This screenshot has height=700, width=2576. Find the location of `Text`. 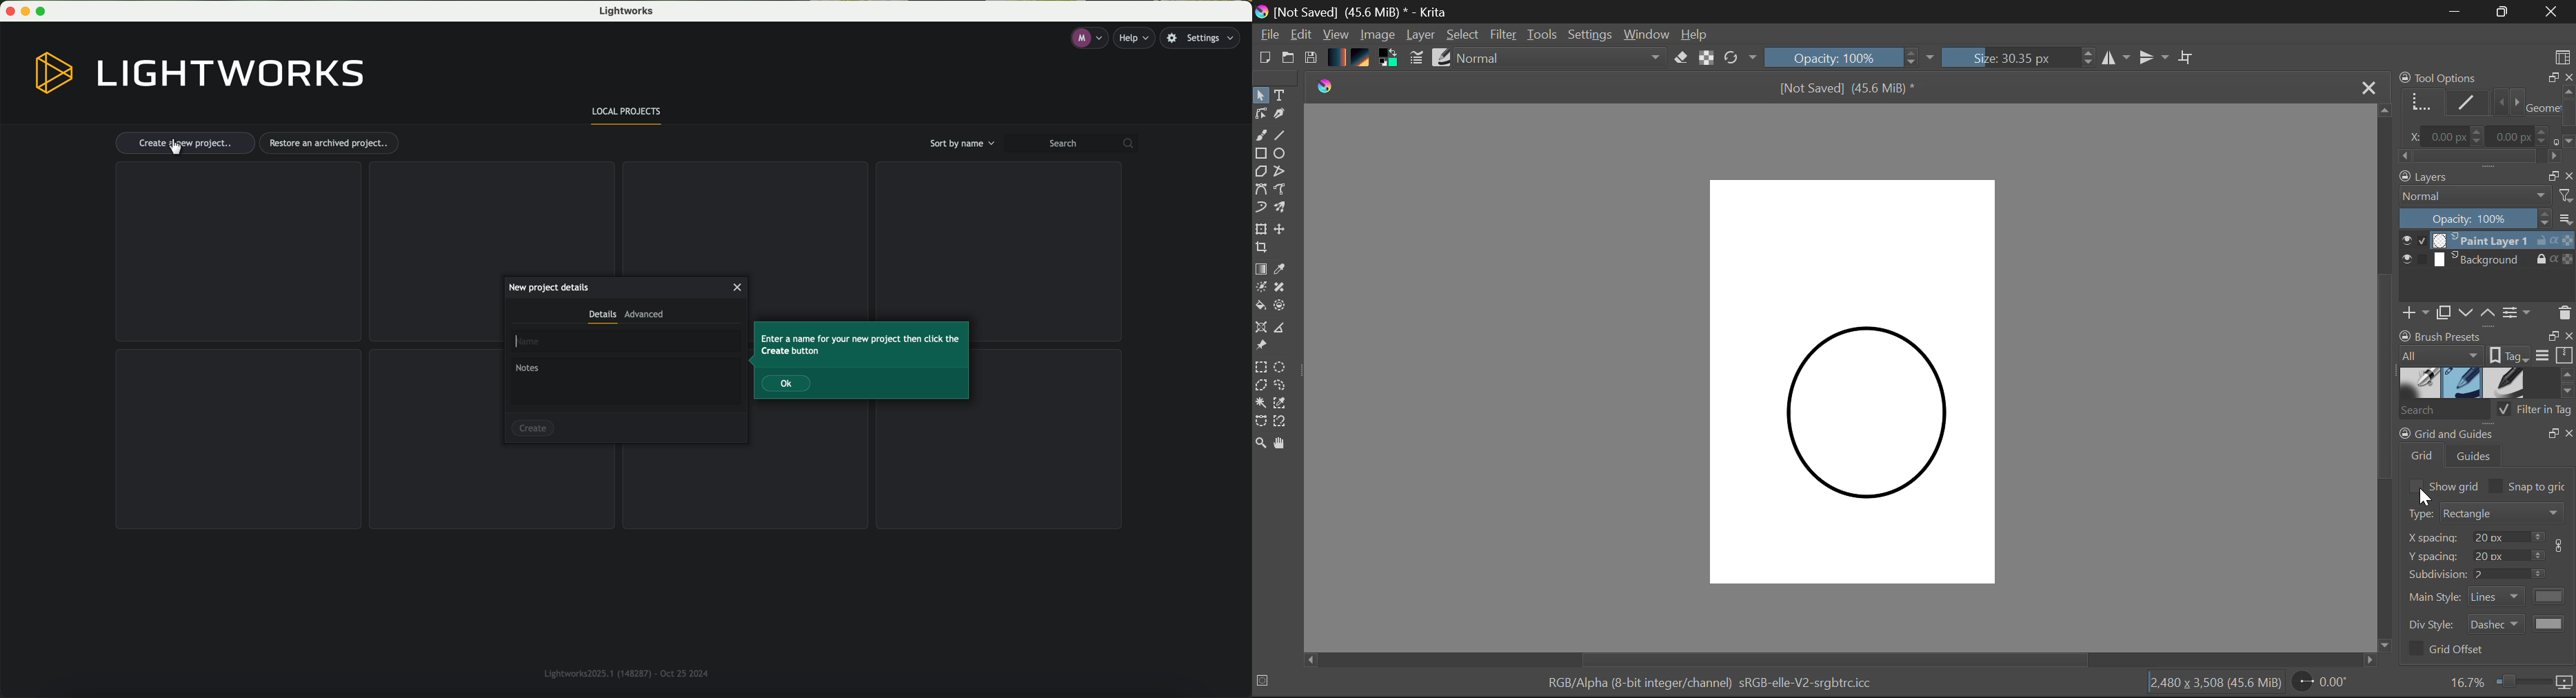

Text is located at coordinates (1280, 94).